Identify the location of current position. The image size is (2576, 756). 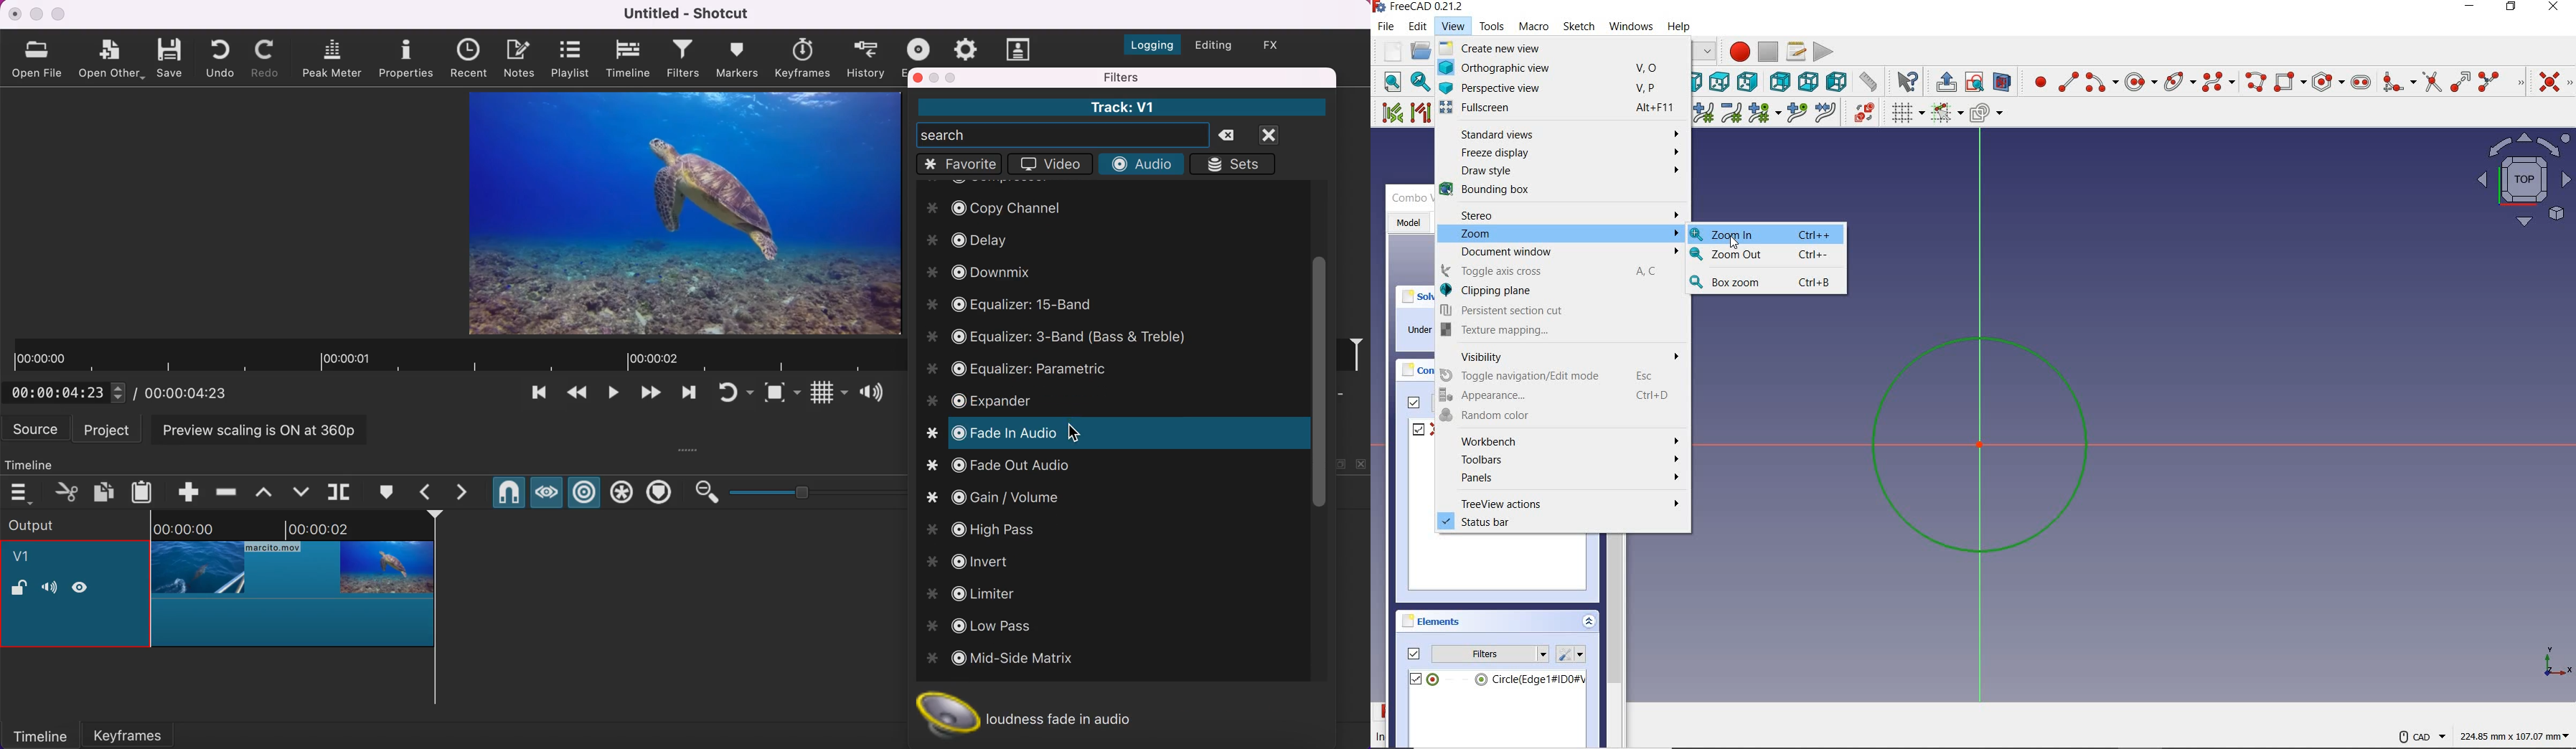
(69, 392).